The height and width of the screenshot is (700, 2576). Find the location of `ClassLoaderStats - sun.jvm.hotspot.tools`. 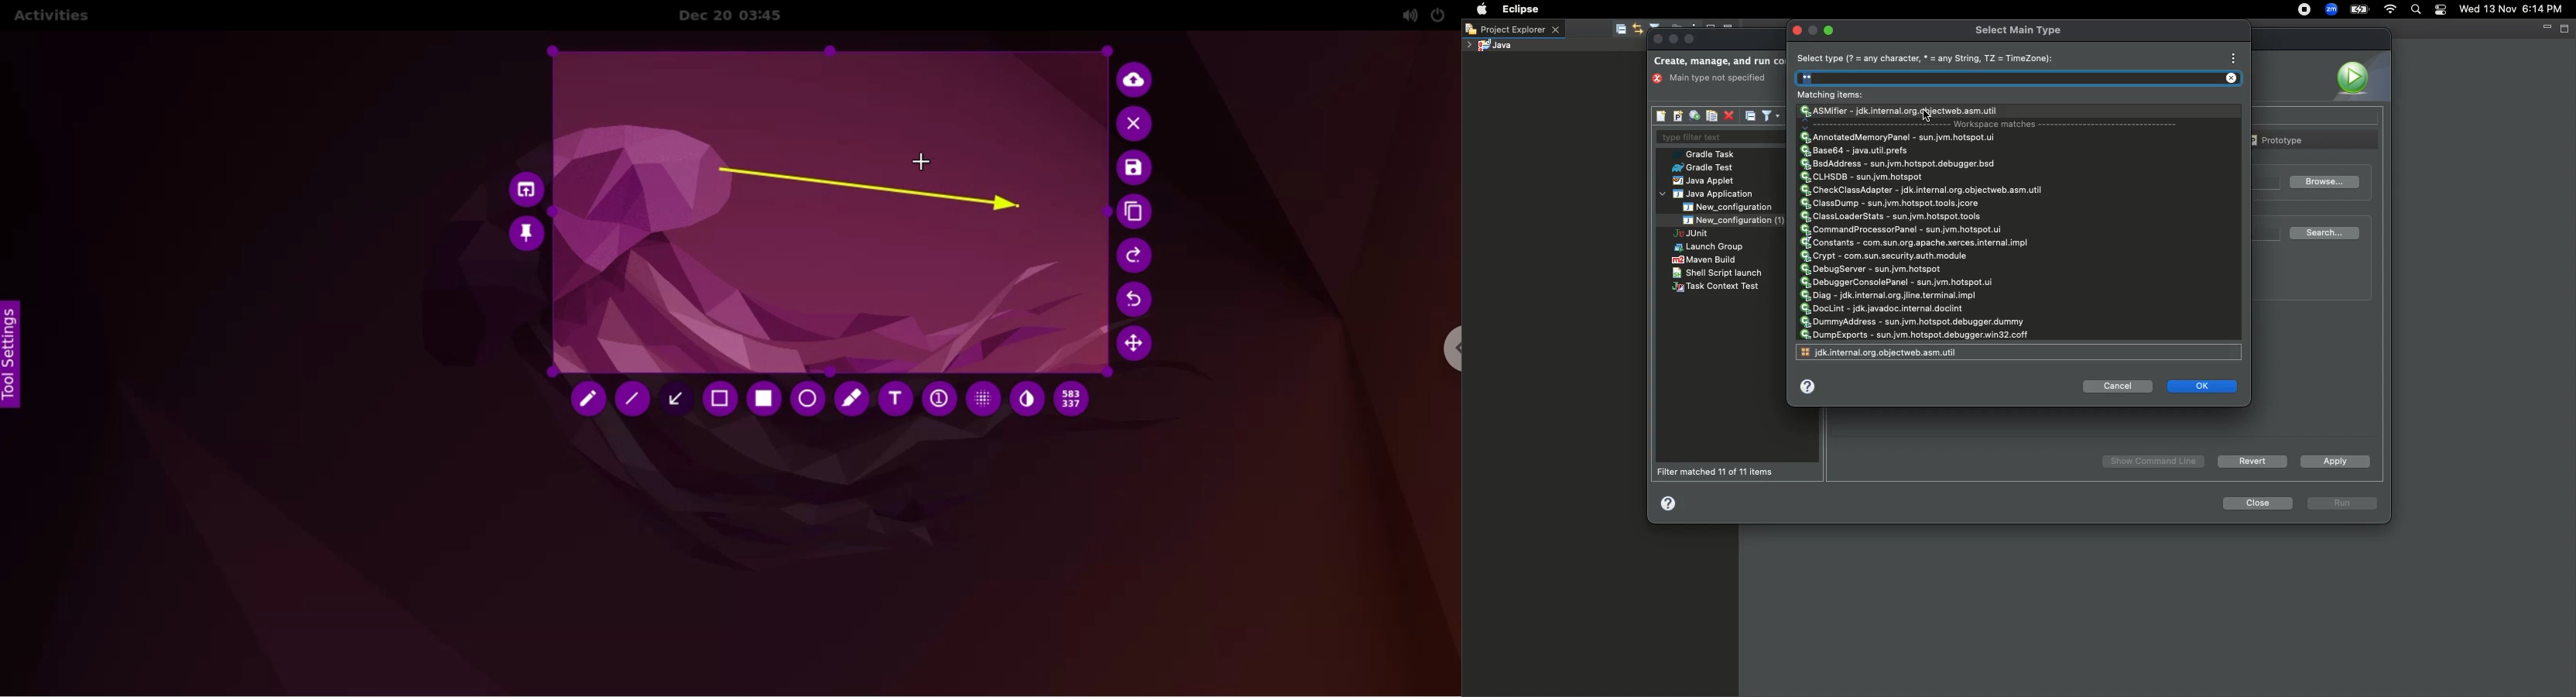

ClassLoaderStats - sun.jvm.hotspot.tools is located at coordinates (1893, 216).